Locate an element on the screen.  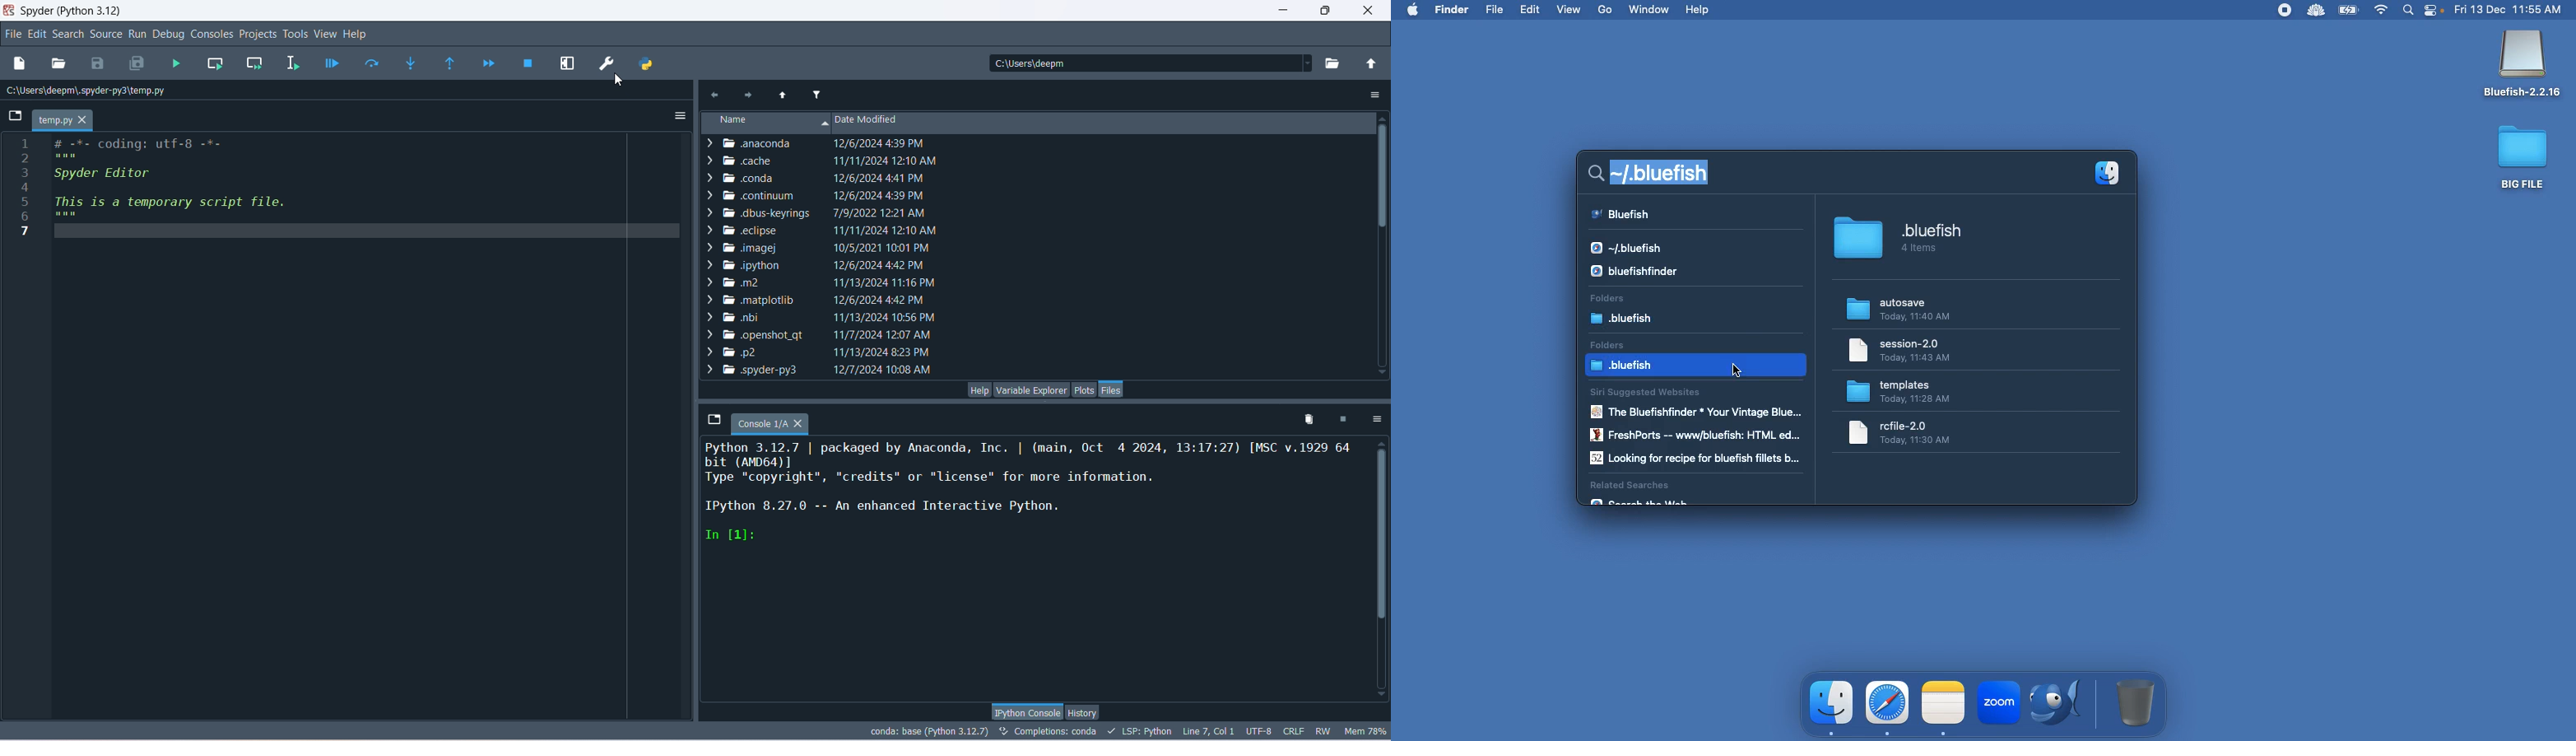
plots is located at coordinates (1084, 390).